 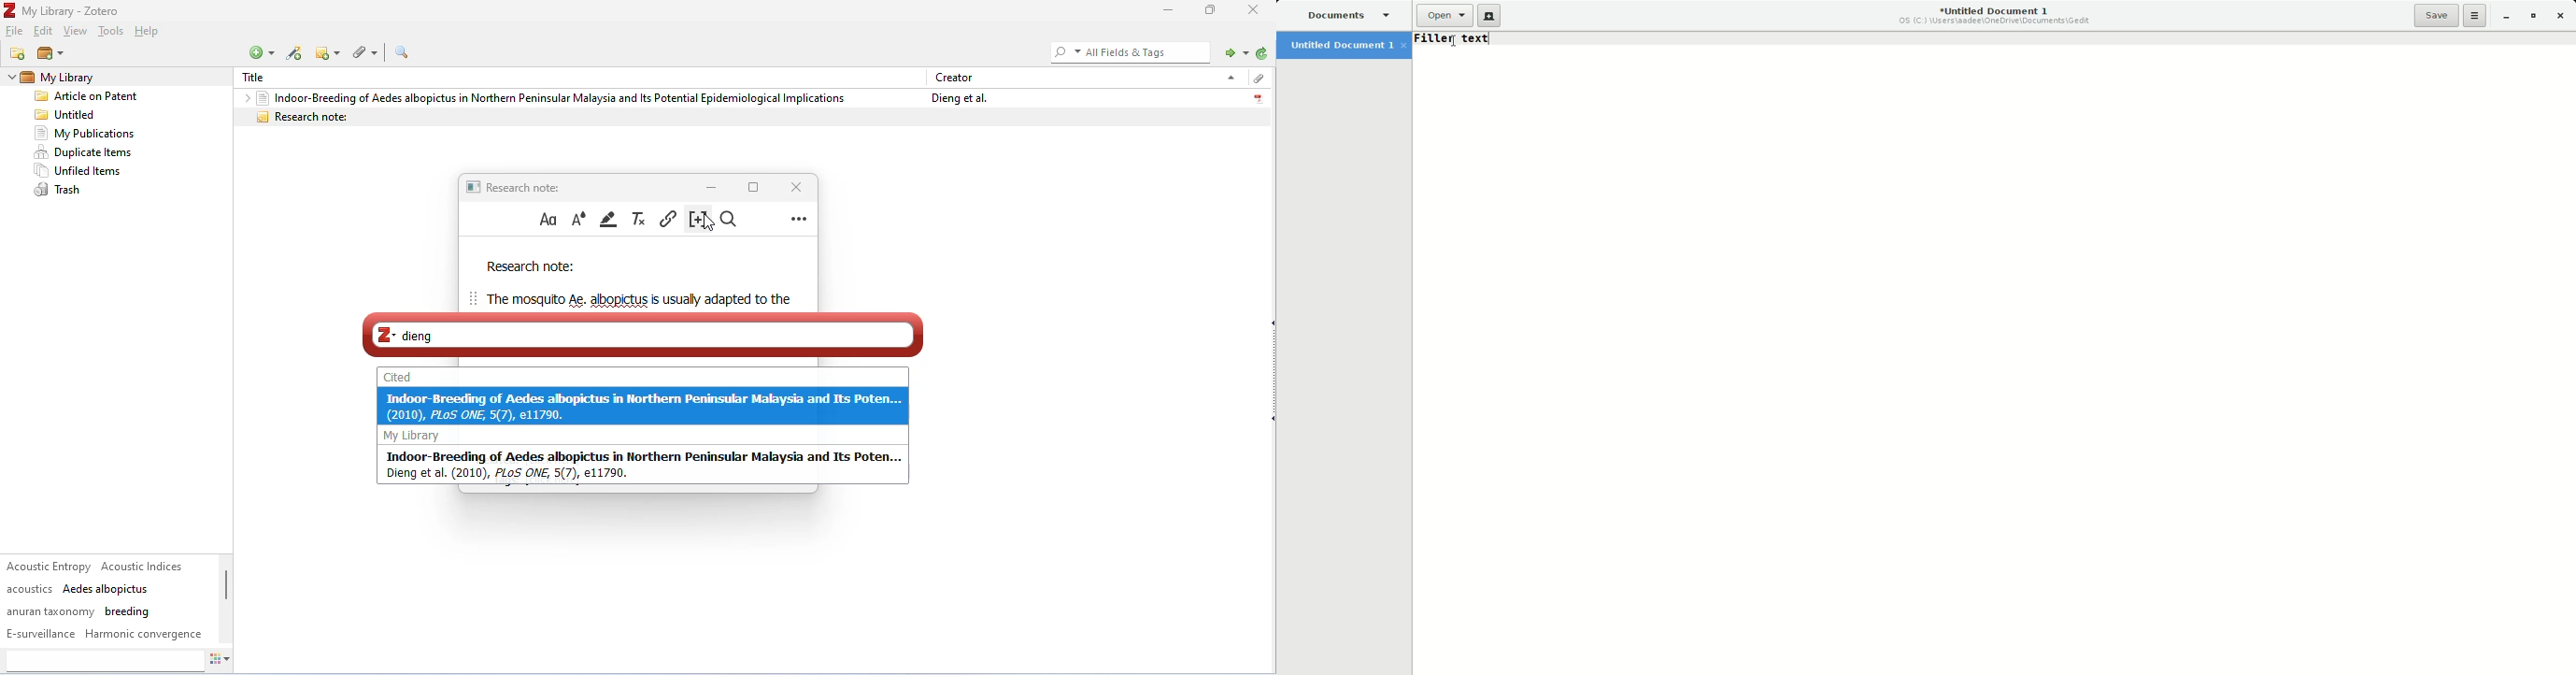 I want to click on research note, so click(x=531, y=267).